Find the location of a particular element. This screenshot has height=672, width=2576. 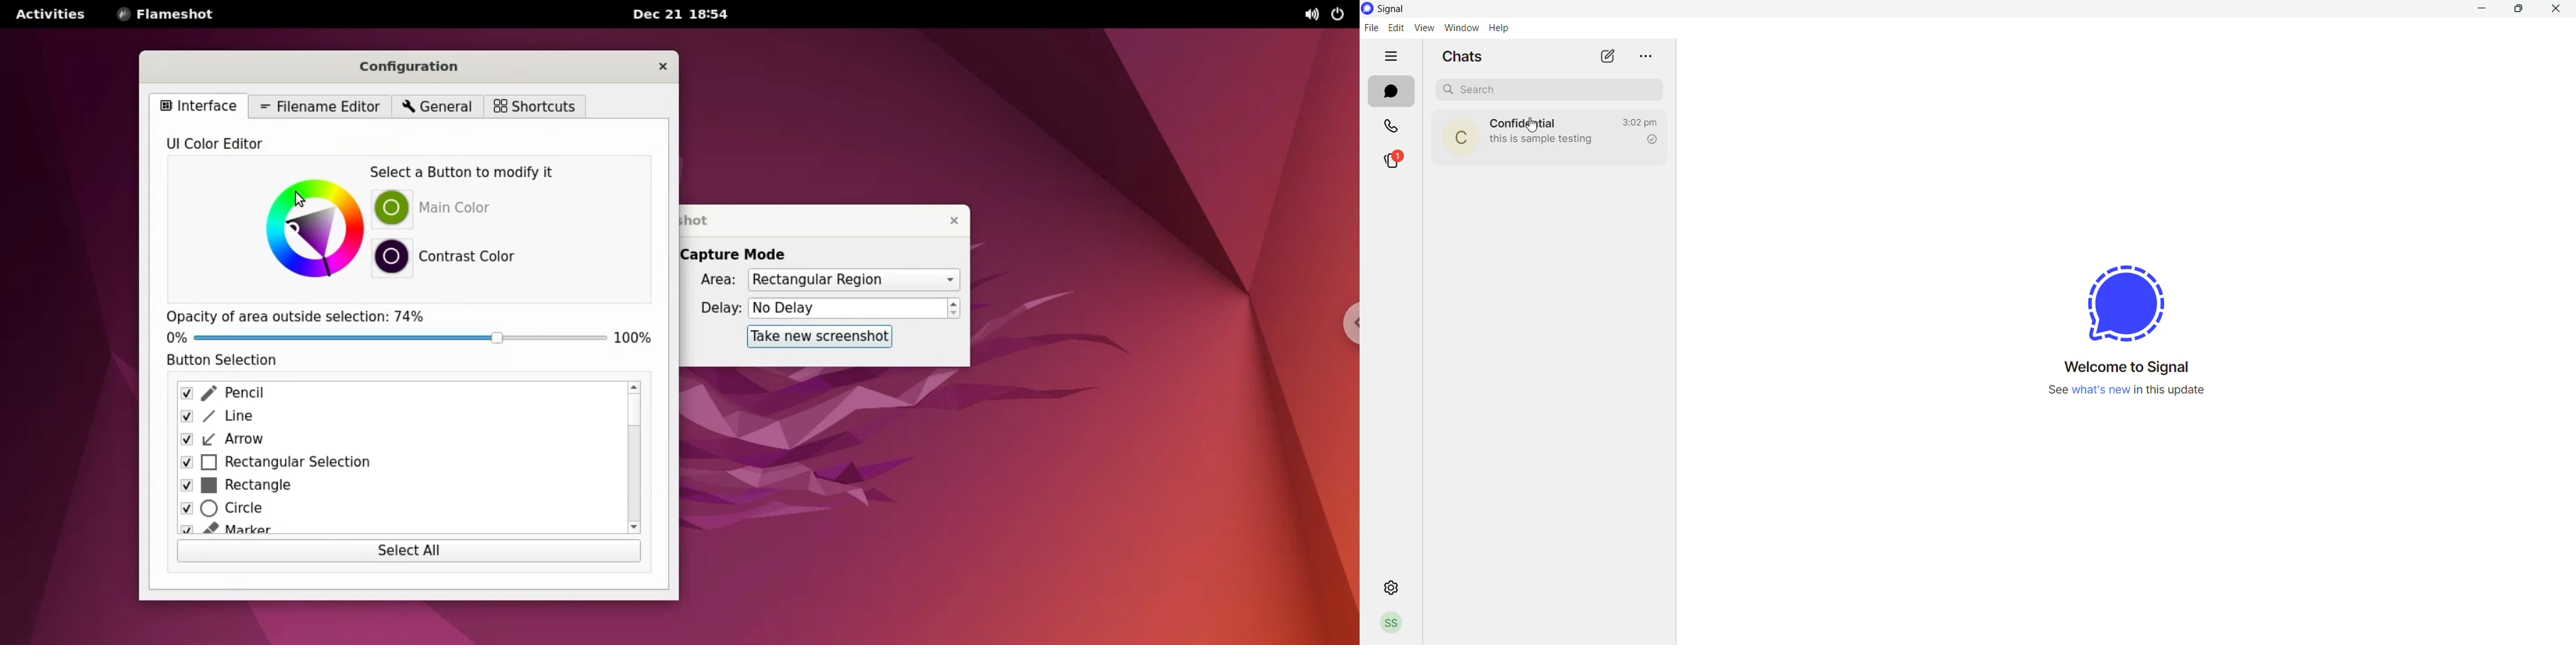

stories is located at coordinates (1394, 160).